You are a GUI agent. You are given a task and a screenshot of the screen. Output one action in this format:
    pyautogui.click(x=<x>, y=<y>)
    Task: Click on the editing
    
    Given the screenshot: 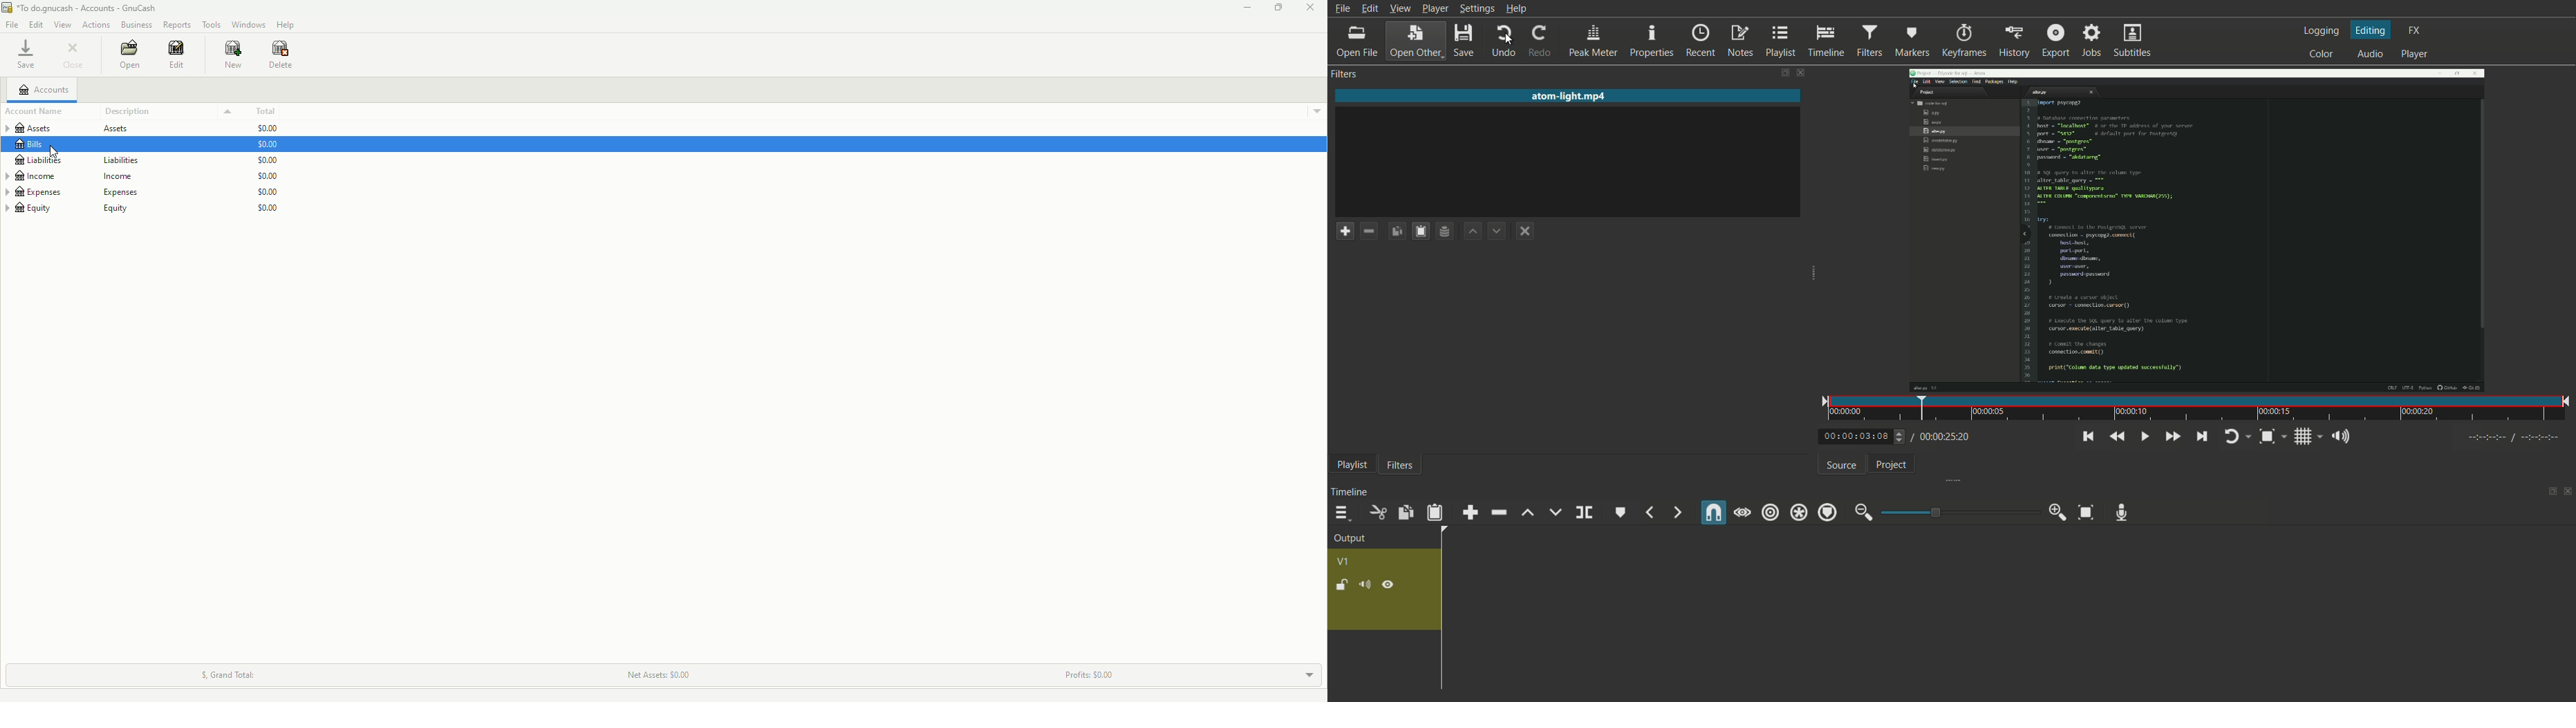 What is the action you would take?
    pyautogui.click(x=2369, y=31)
    